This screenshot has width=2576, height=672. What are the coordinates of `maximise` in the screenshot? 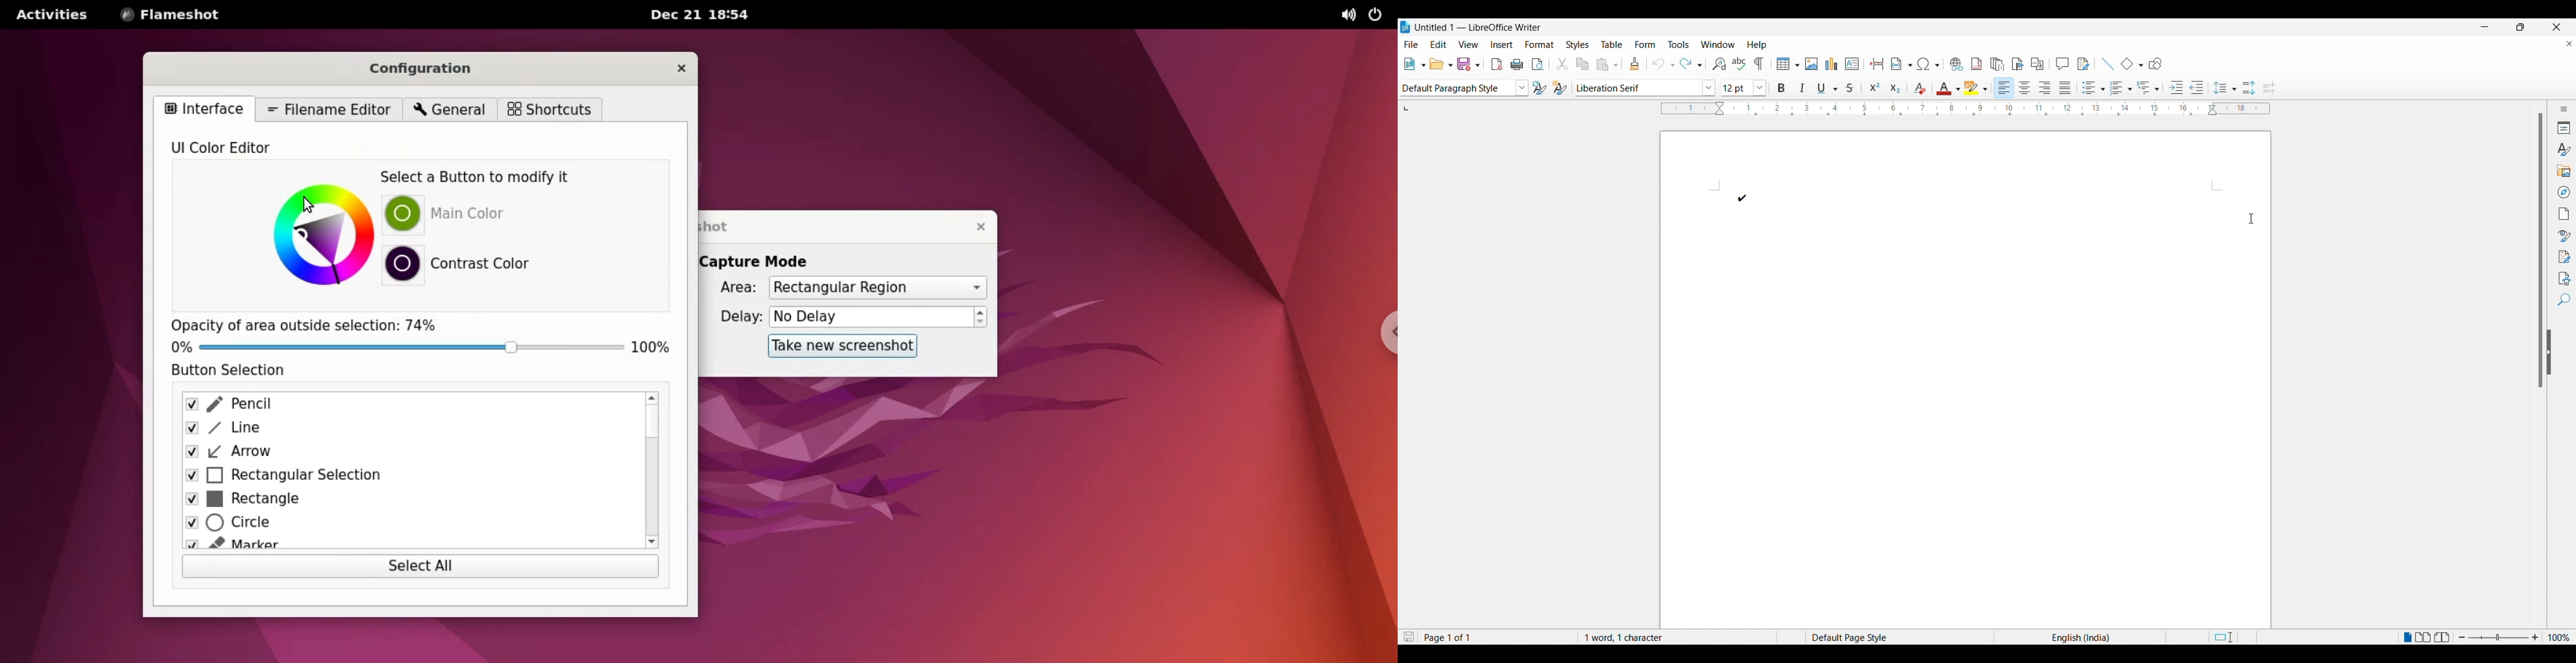 It's located at (2518, 26).